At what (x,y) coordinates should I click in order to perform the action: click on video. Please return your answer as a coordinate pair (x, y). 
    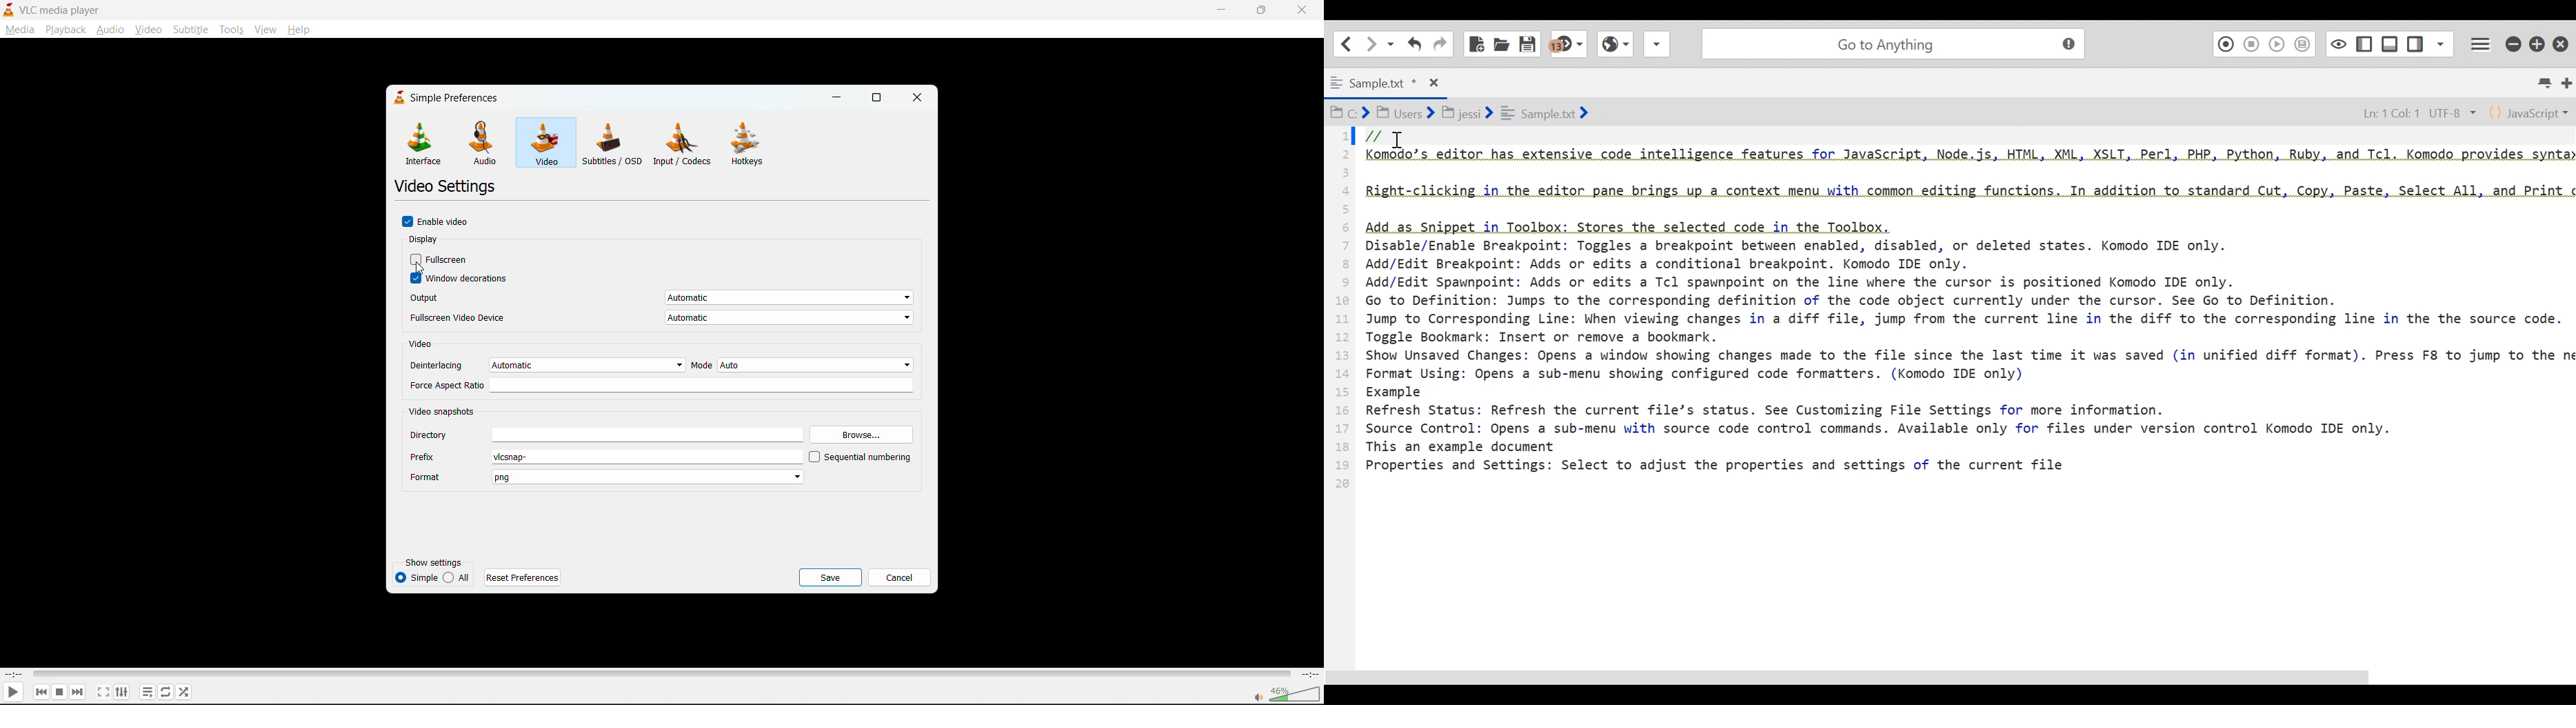
    Looking at the image, I should click on (422, 345).